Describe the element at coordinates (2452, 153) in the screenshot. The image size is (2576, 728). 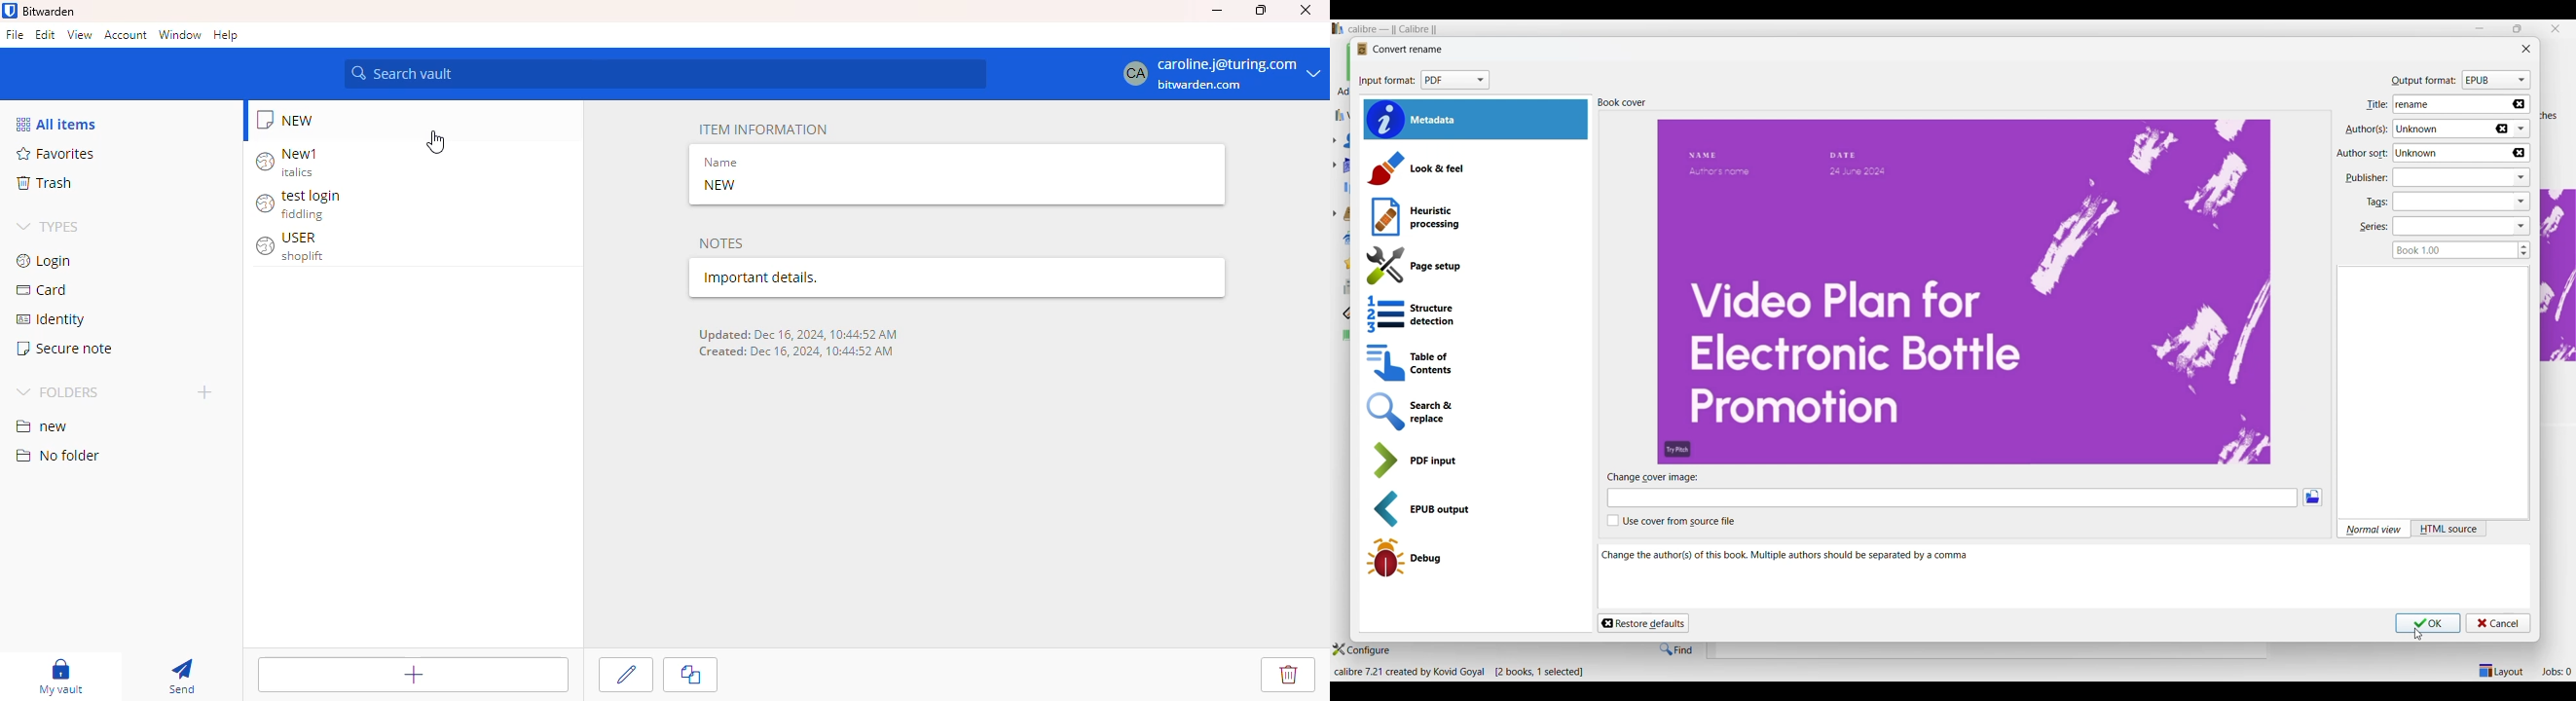
I see `Author name` at that location.